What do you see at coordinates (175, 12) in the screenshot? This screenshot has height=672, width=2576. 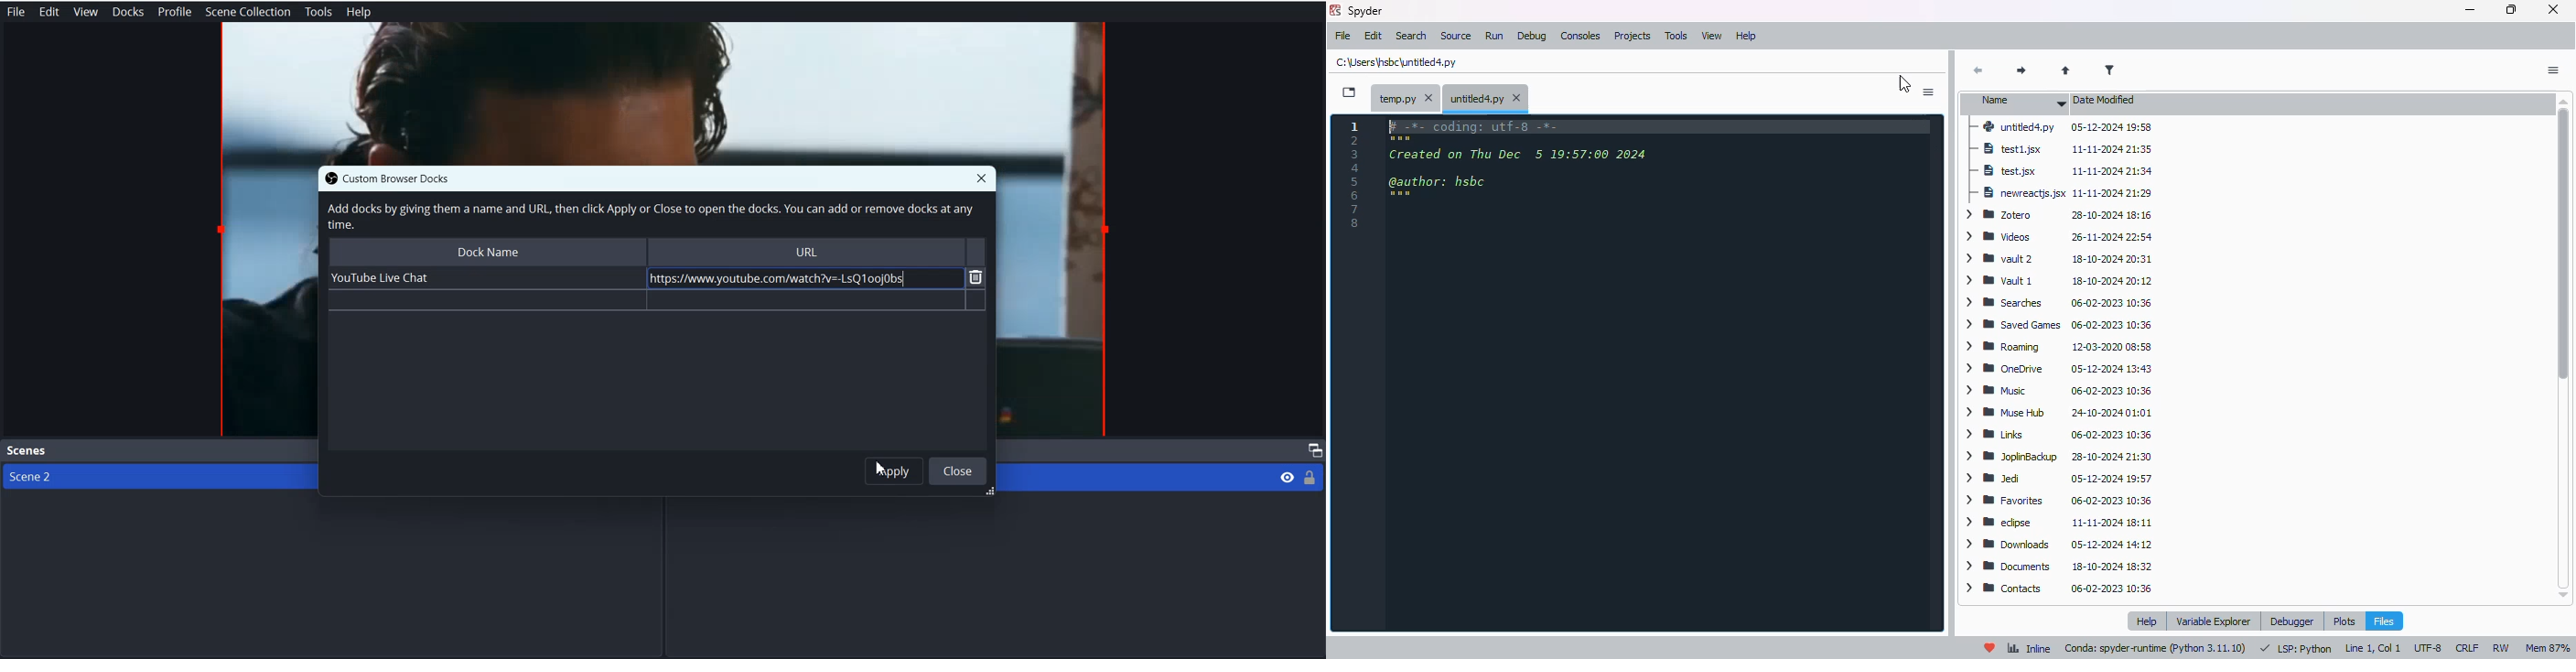 I see `Profile` at bounding box center [175, 12].